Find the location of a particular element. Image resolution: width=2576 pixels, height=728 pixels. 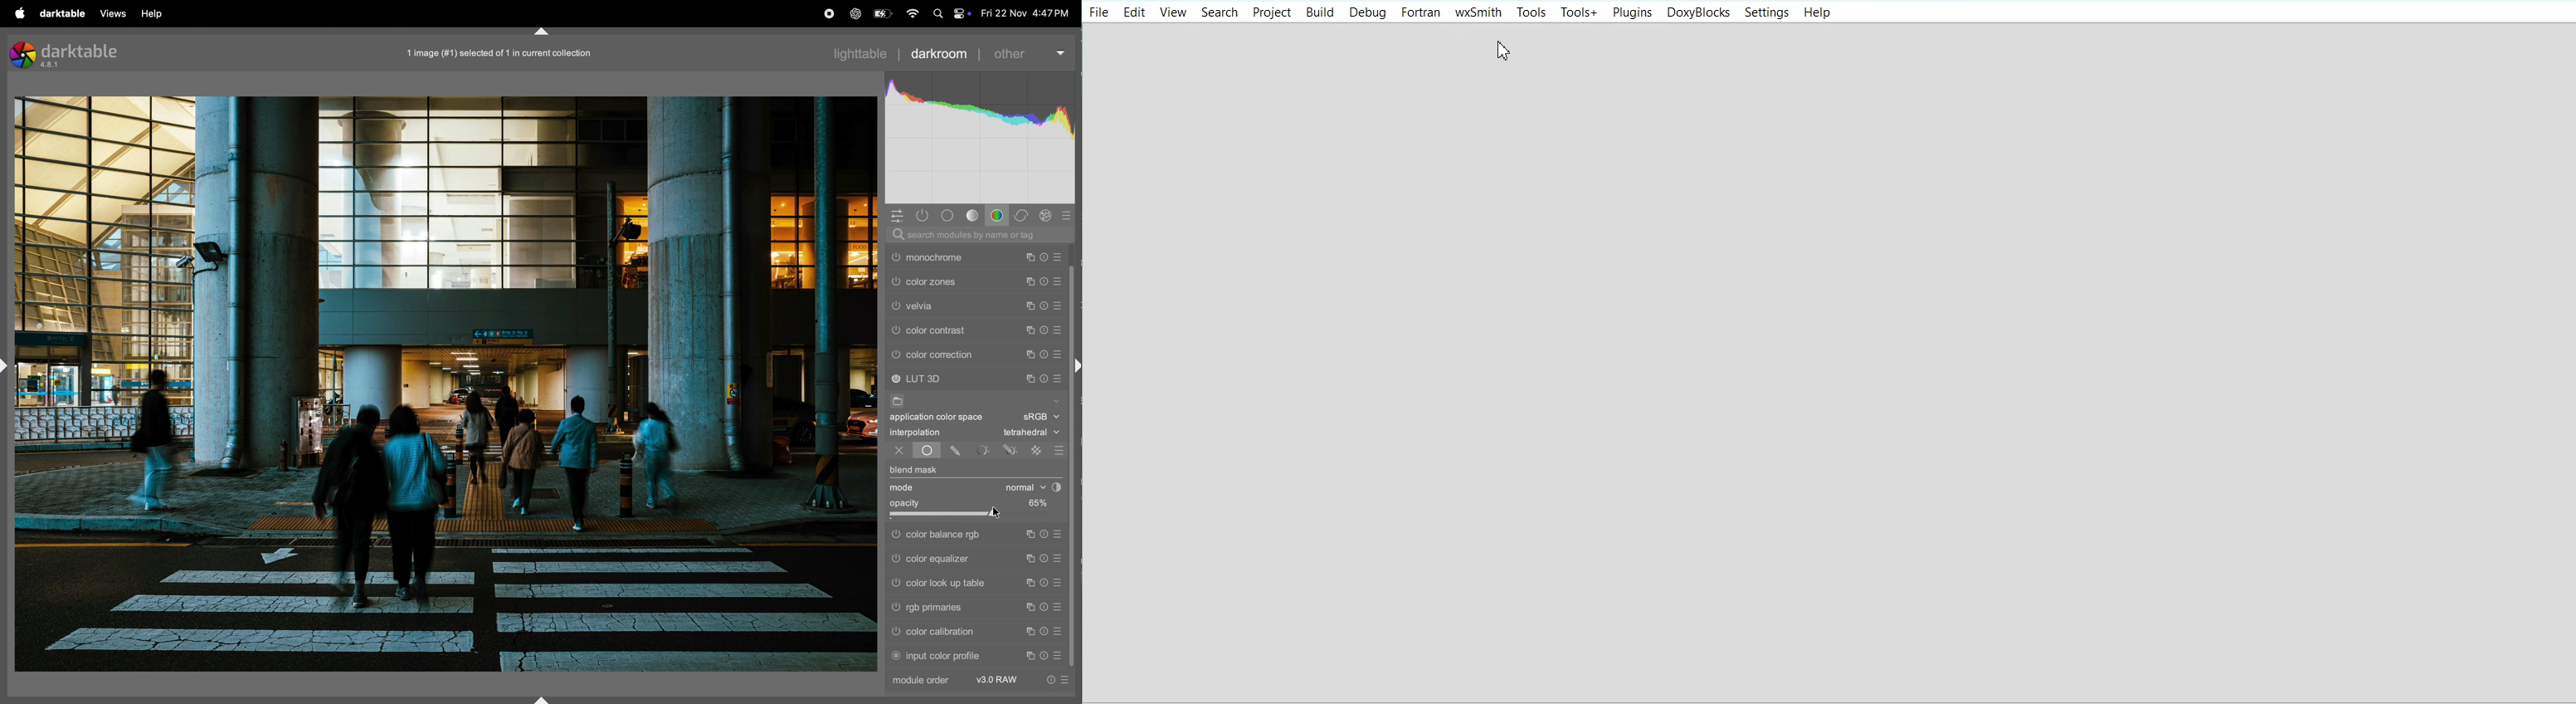

slider is located at coordinates (975, 517).